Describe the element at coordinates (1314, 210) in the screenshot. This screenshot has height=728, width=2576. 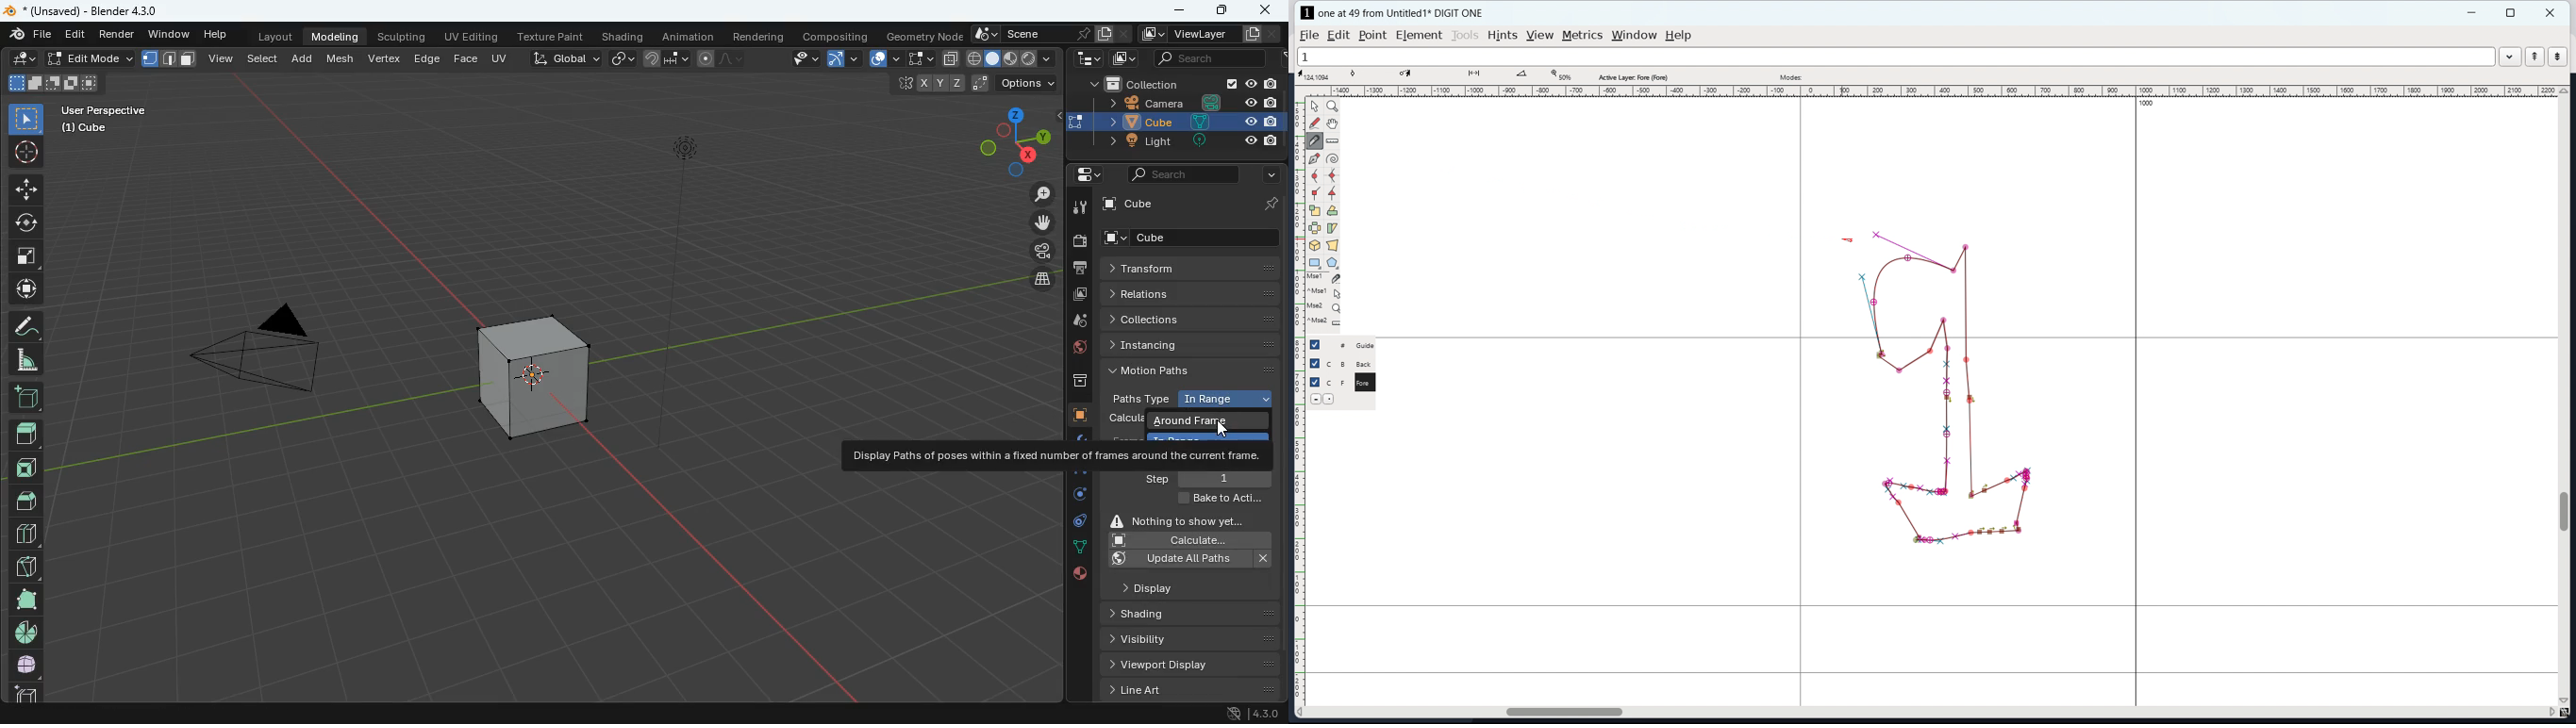
I see `scale selection` at that location.